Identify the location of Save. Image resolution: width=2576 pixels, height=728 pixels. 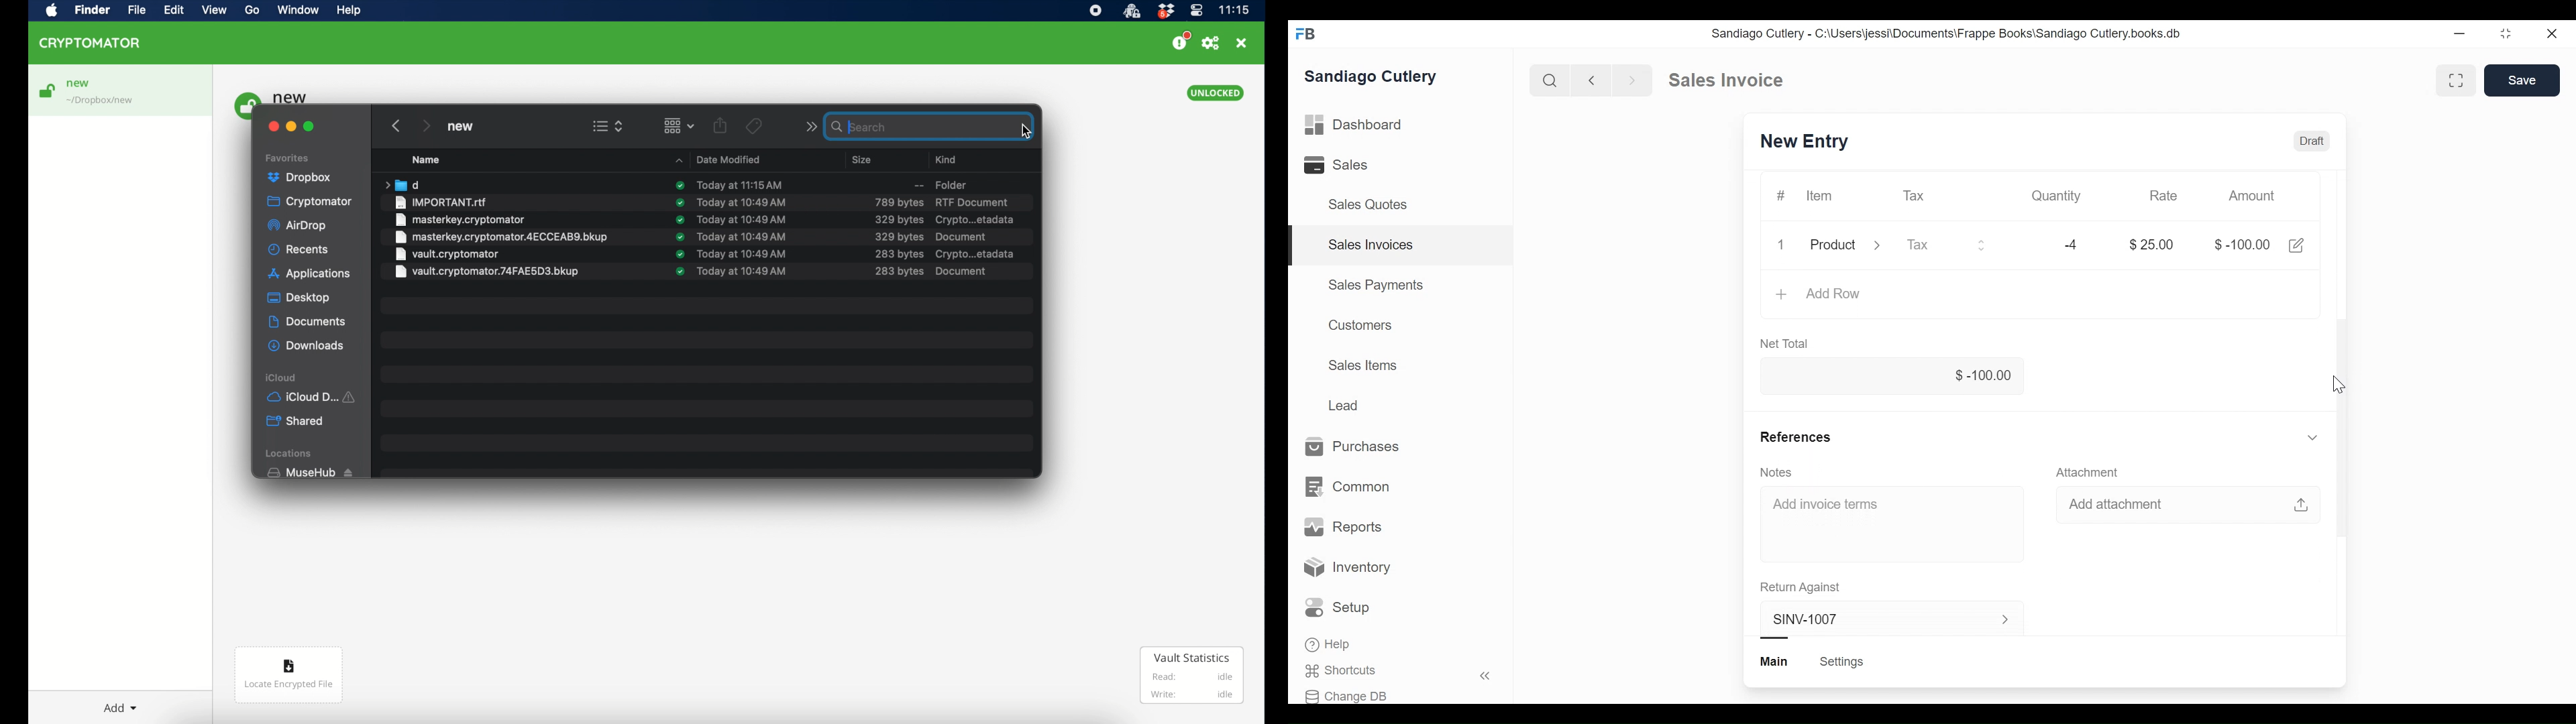
(2522, 80).